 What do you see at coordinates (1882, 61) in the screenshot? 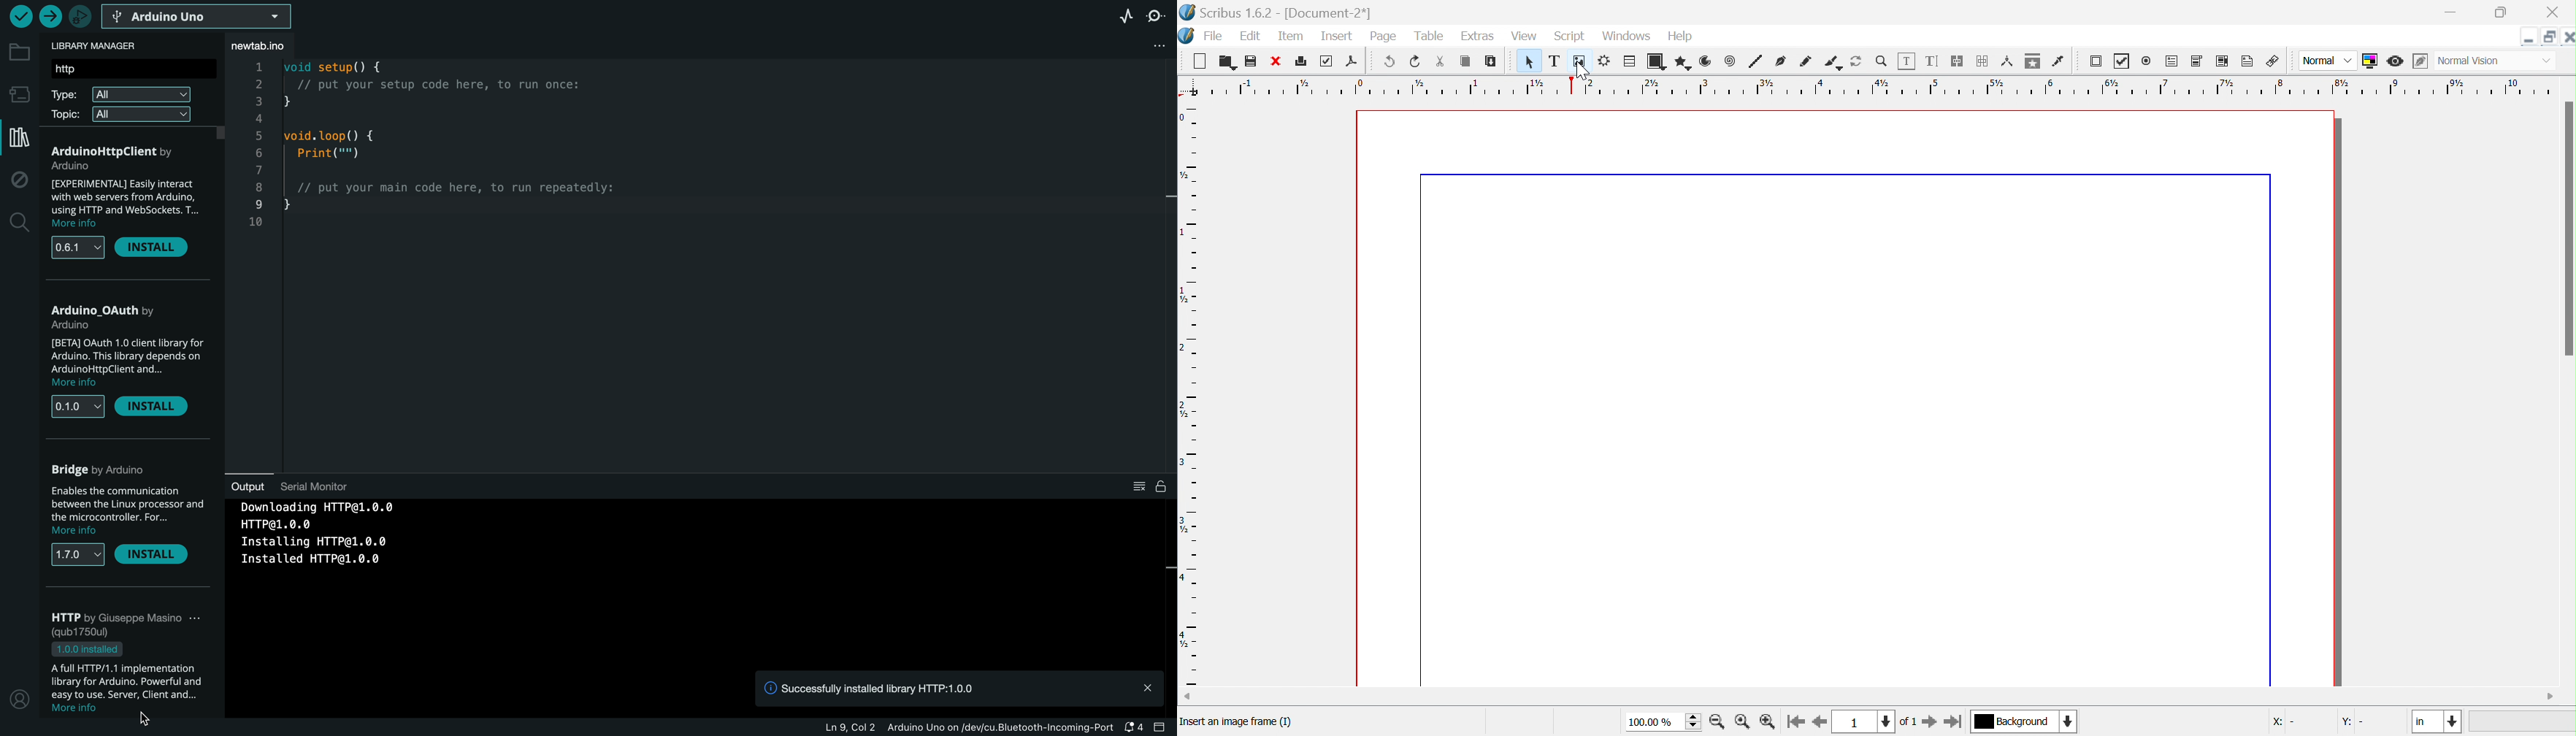
I see `zoom in/out` at bounding box center [1882, 61].